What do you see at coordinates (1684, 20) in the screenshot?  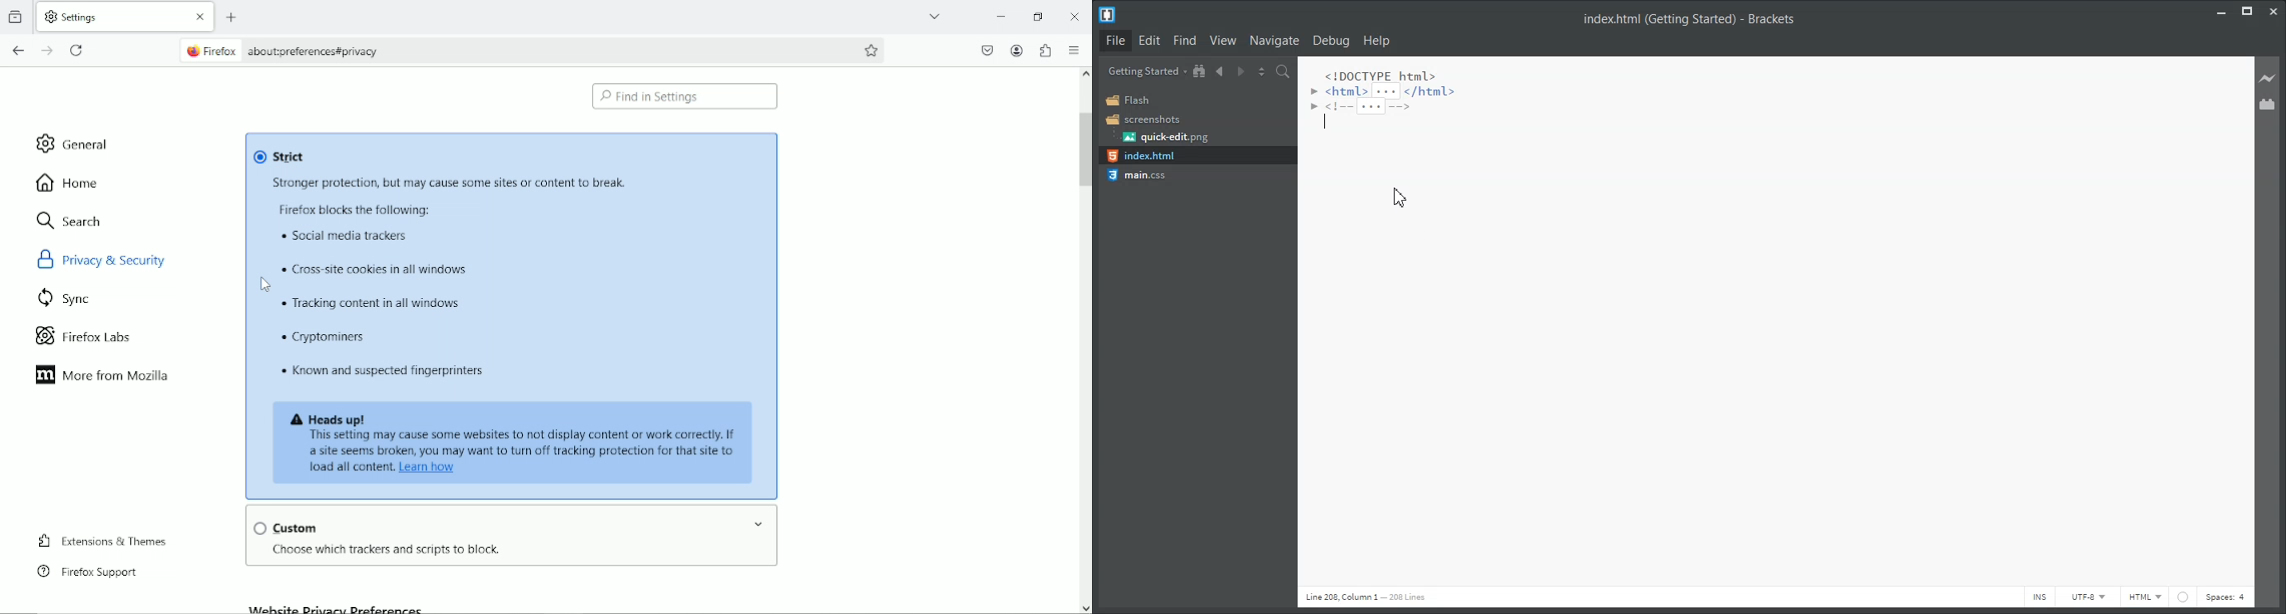 I see `index.html (Getting Started) - Brackets` at bounding box center [1684, 20].